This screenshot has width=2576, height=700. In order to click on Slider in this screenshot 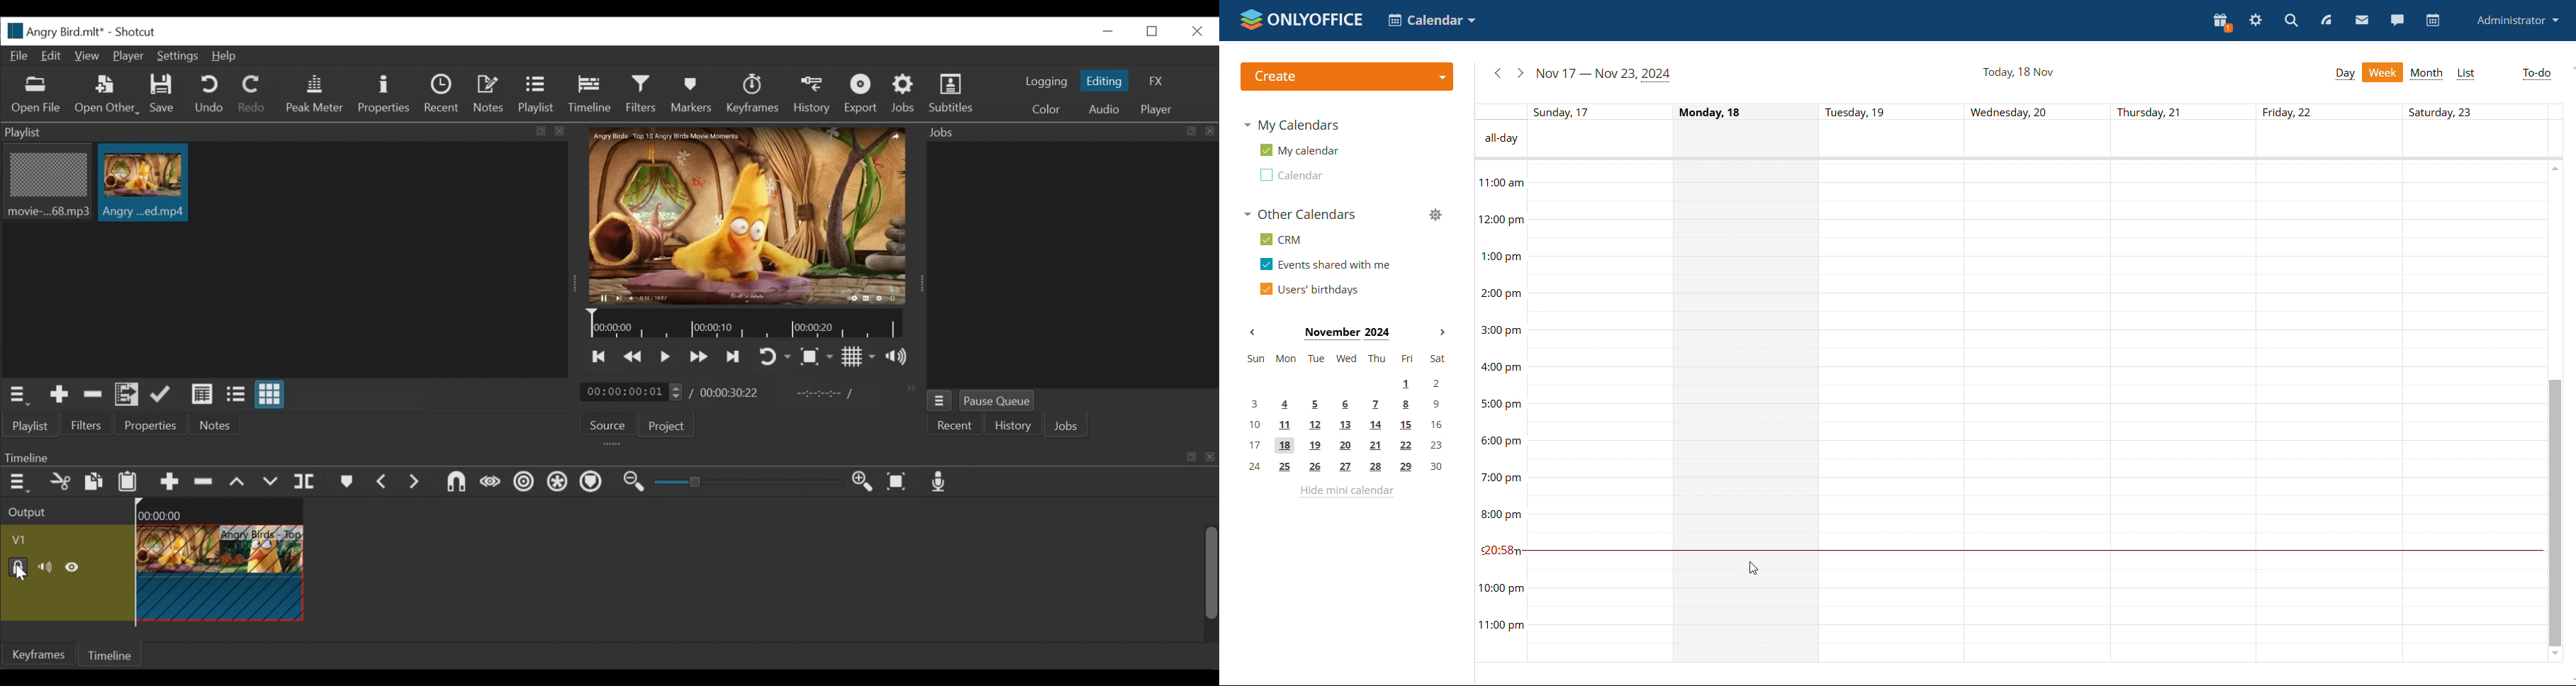, I will do `click(752, 482)`.